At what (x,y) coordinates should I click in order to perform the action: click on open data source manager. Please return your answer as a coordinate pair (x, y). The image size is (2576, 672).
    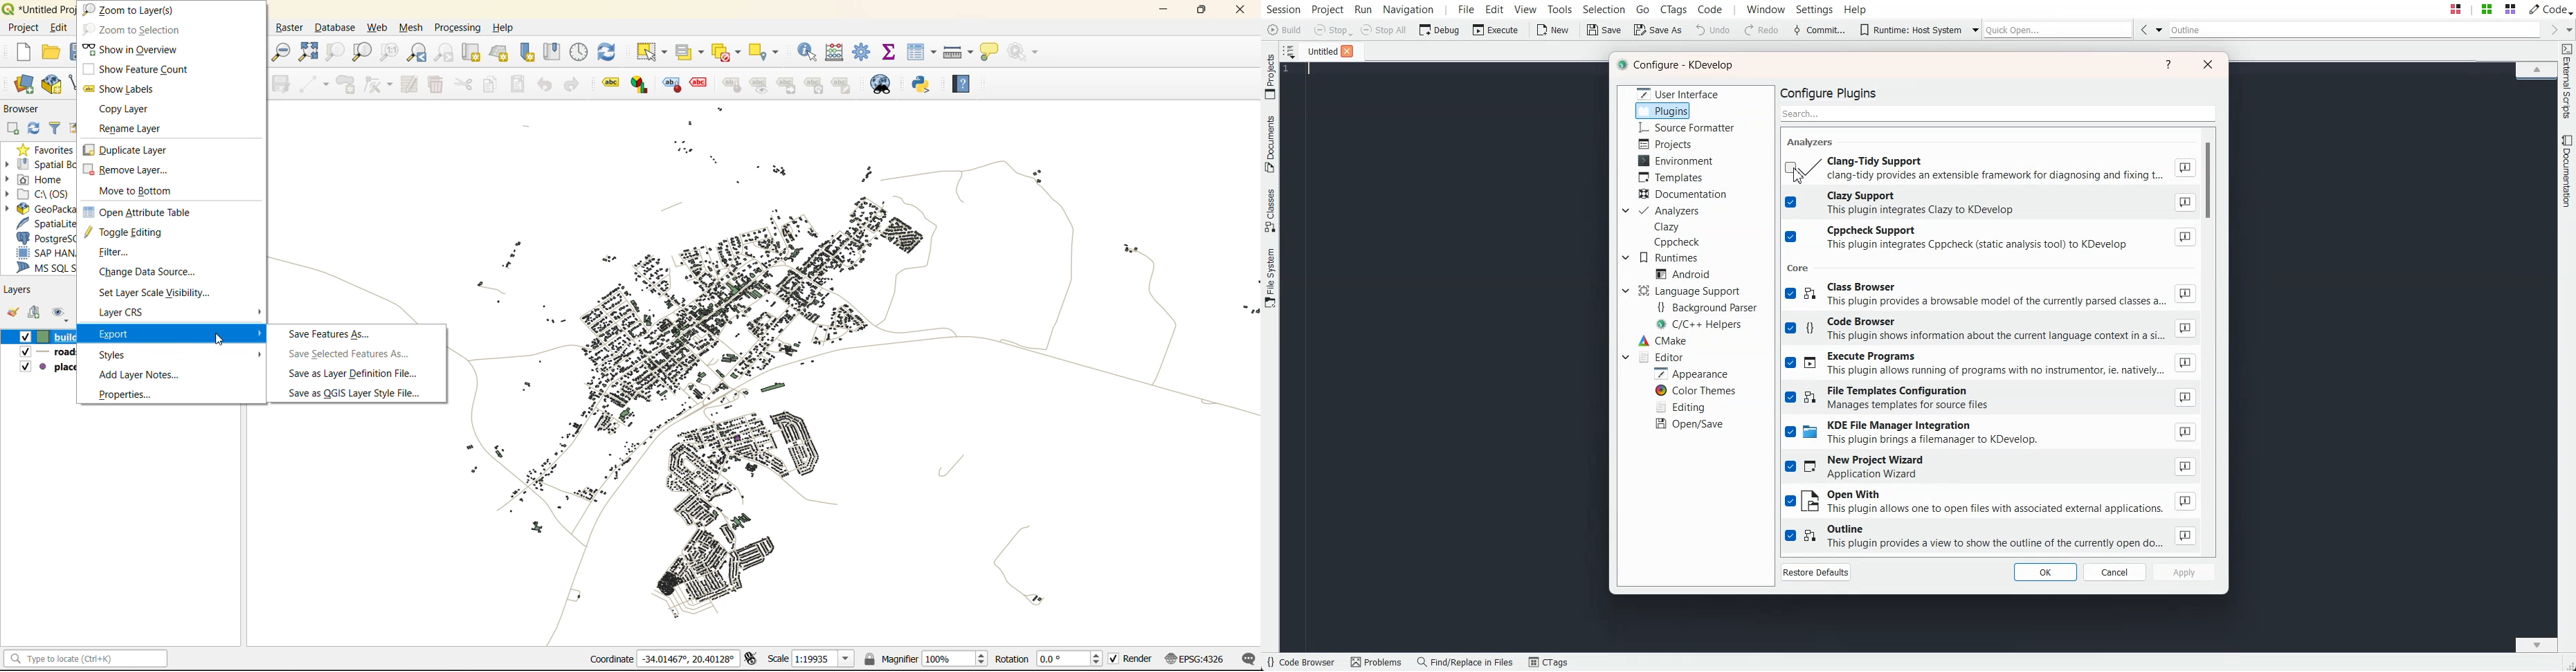
    Looking at the image, I should click on (27, 85).